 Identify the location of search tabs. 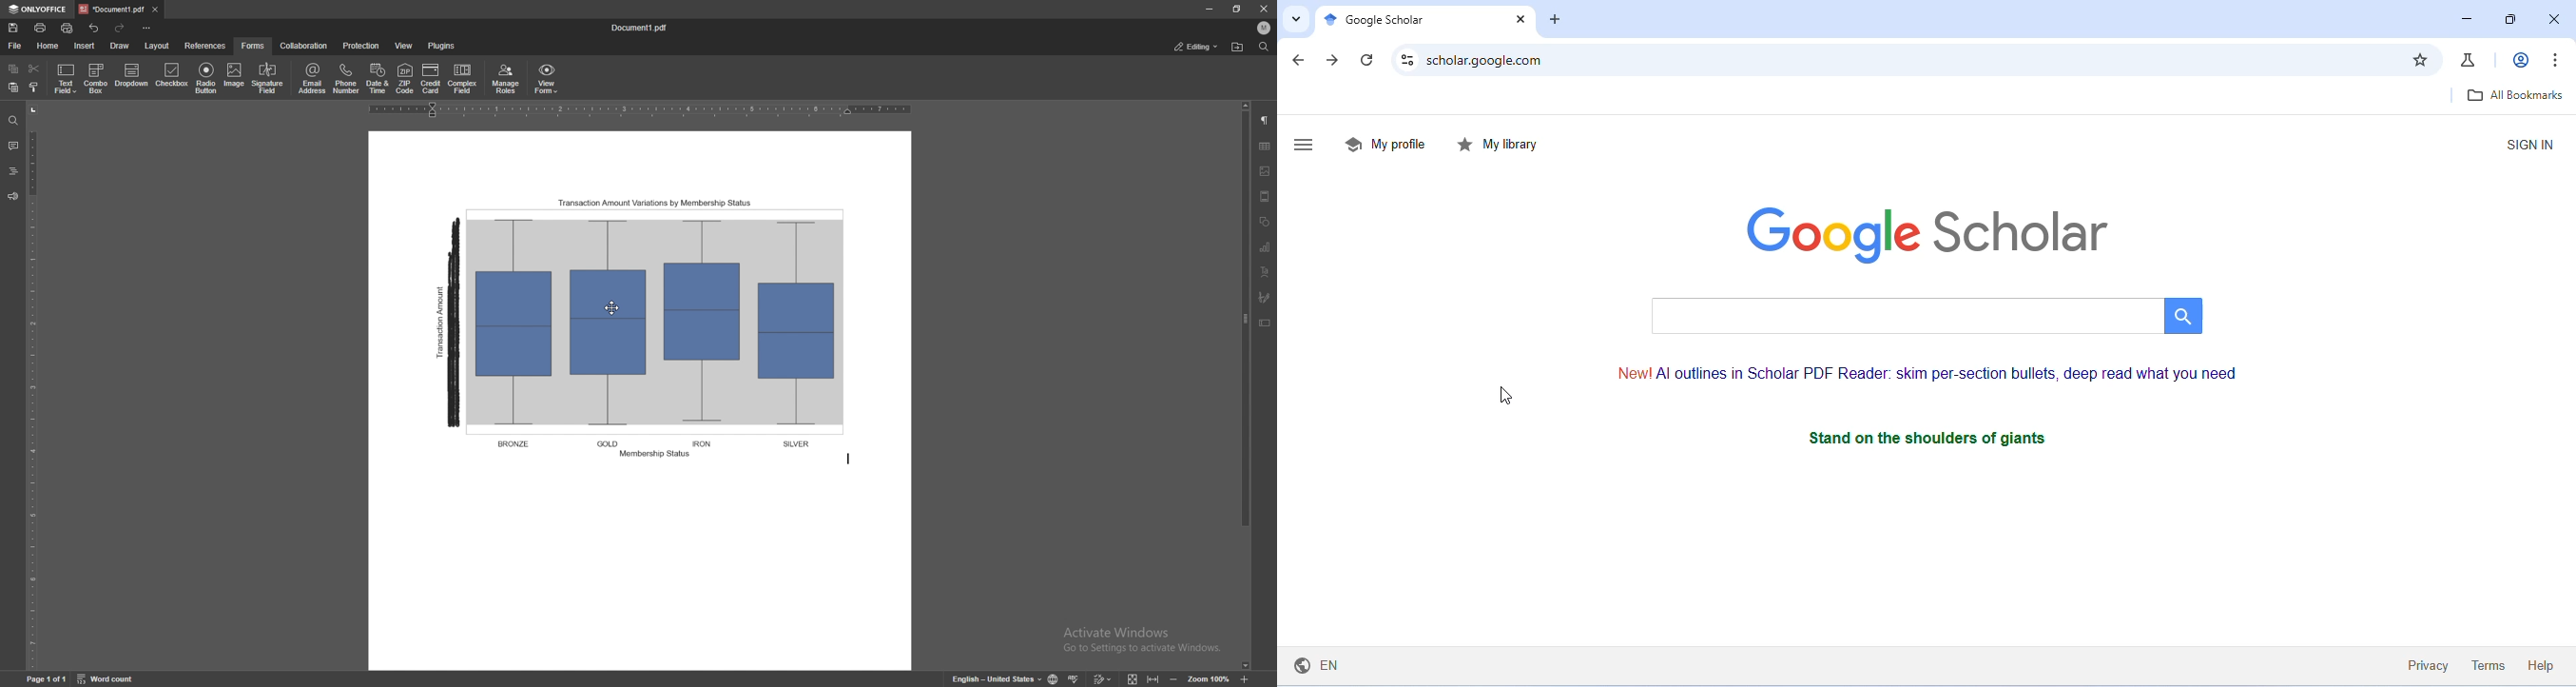
(1293, 18).